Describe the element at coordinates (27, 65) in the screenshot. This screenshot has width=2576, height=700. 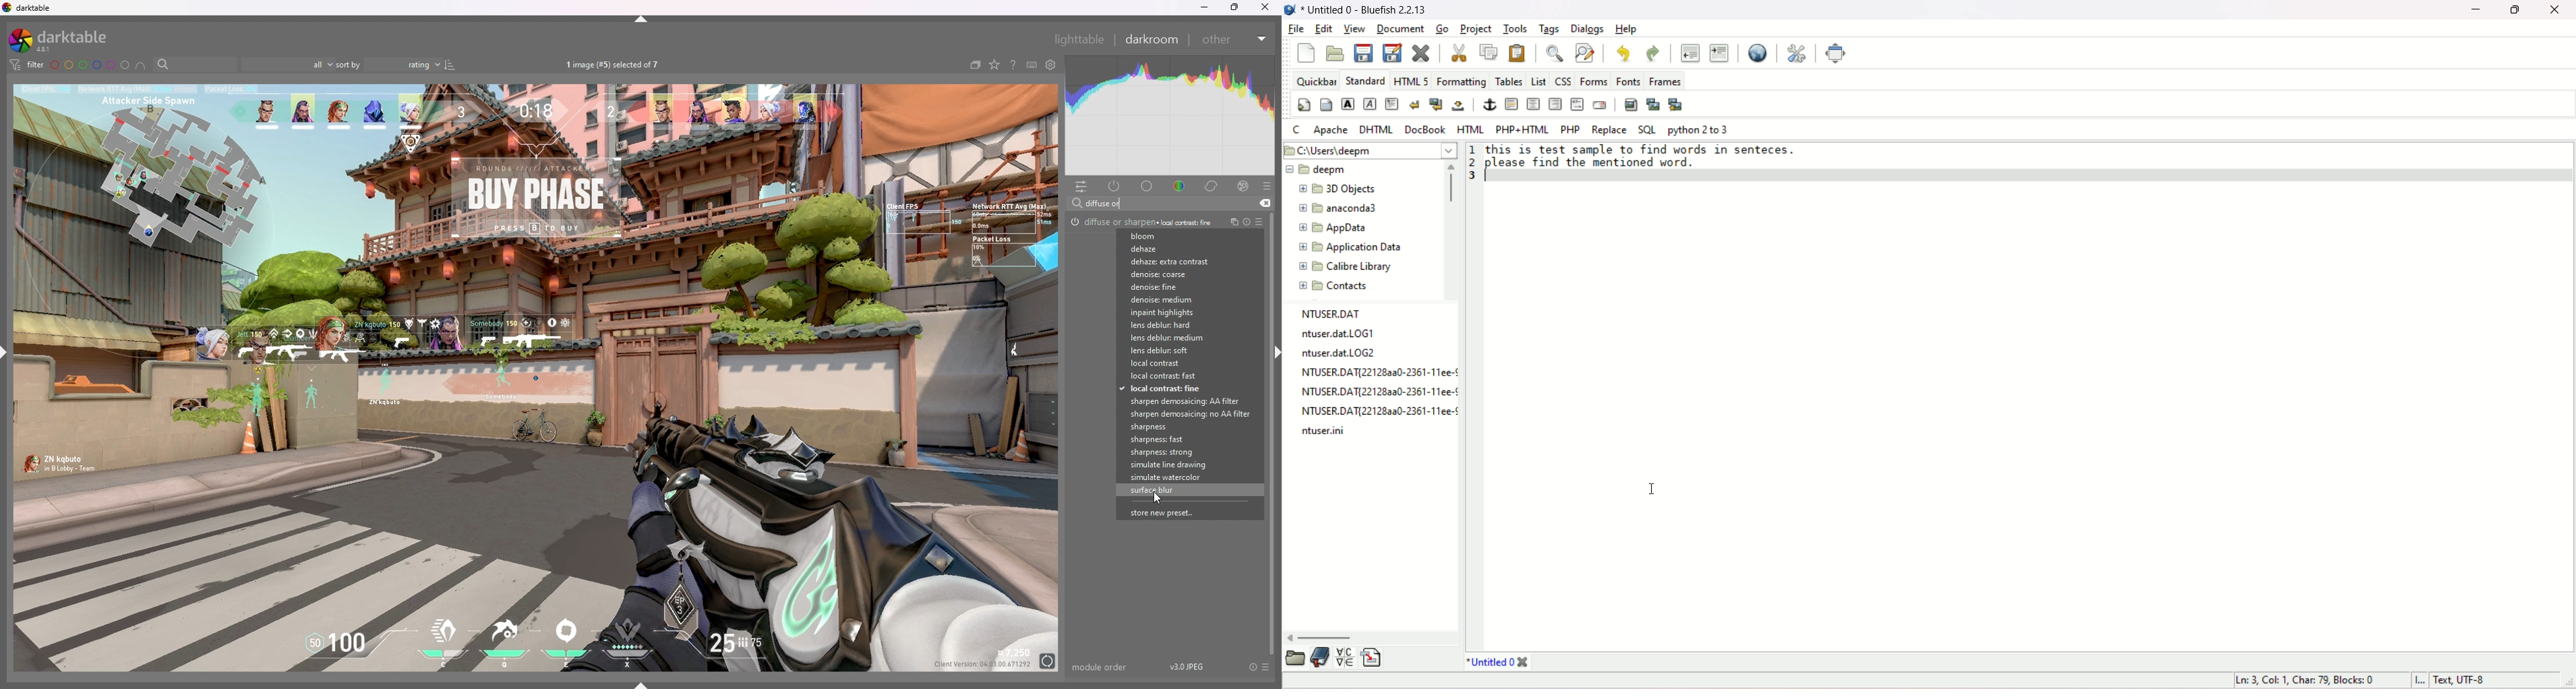
I see `filter` at that location.